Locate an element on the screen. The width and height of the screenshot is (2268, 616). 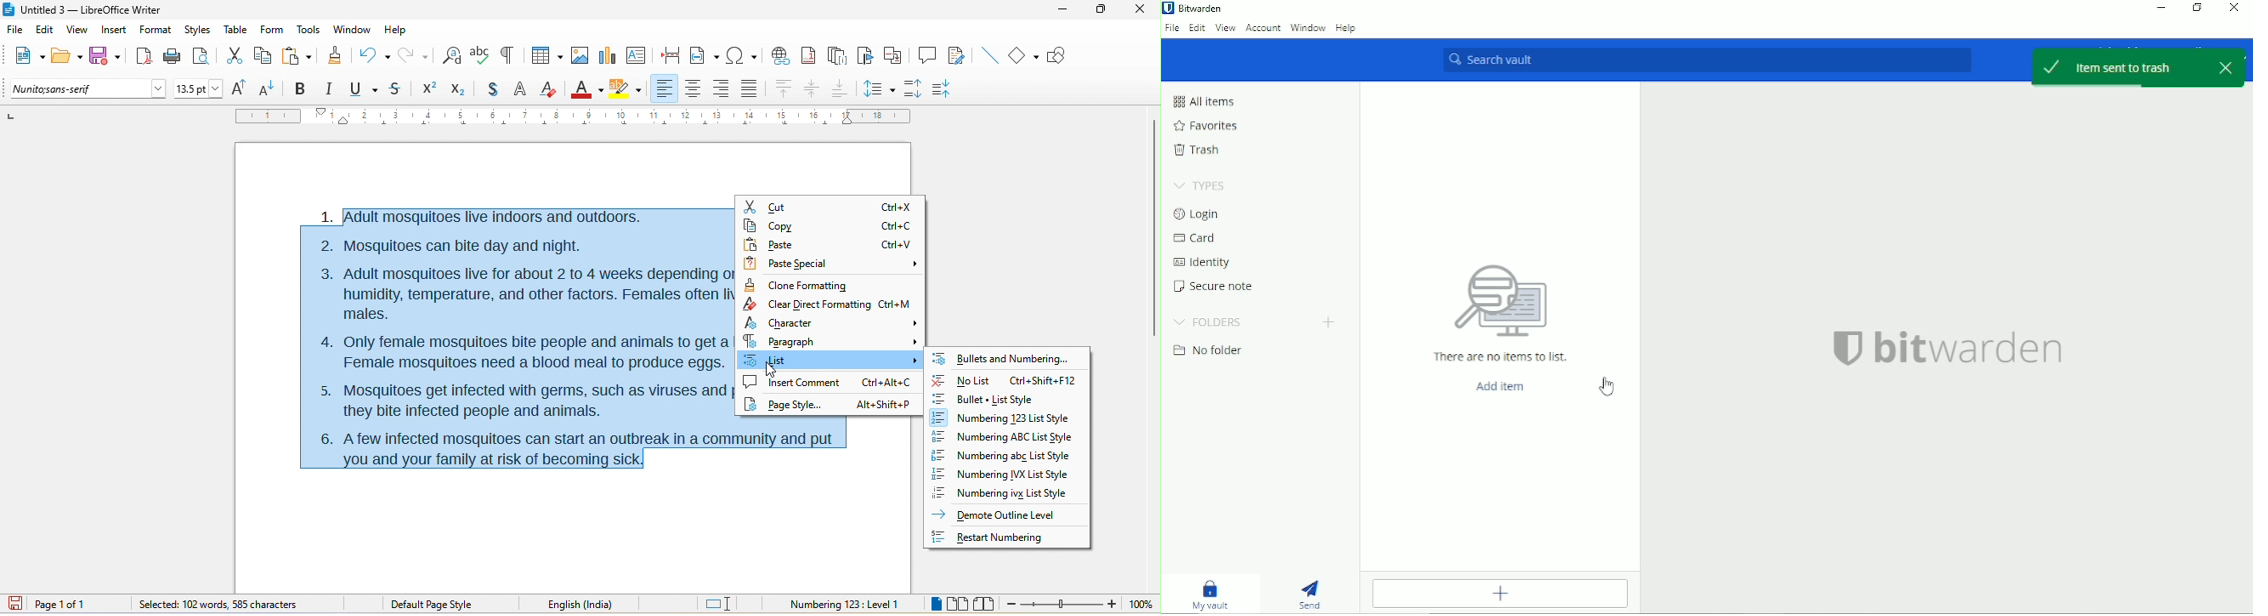
styles is located at coordinates (197, 30).